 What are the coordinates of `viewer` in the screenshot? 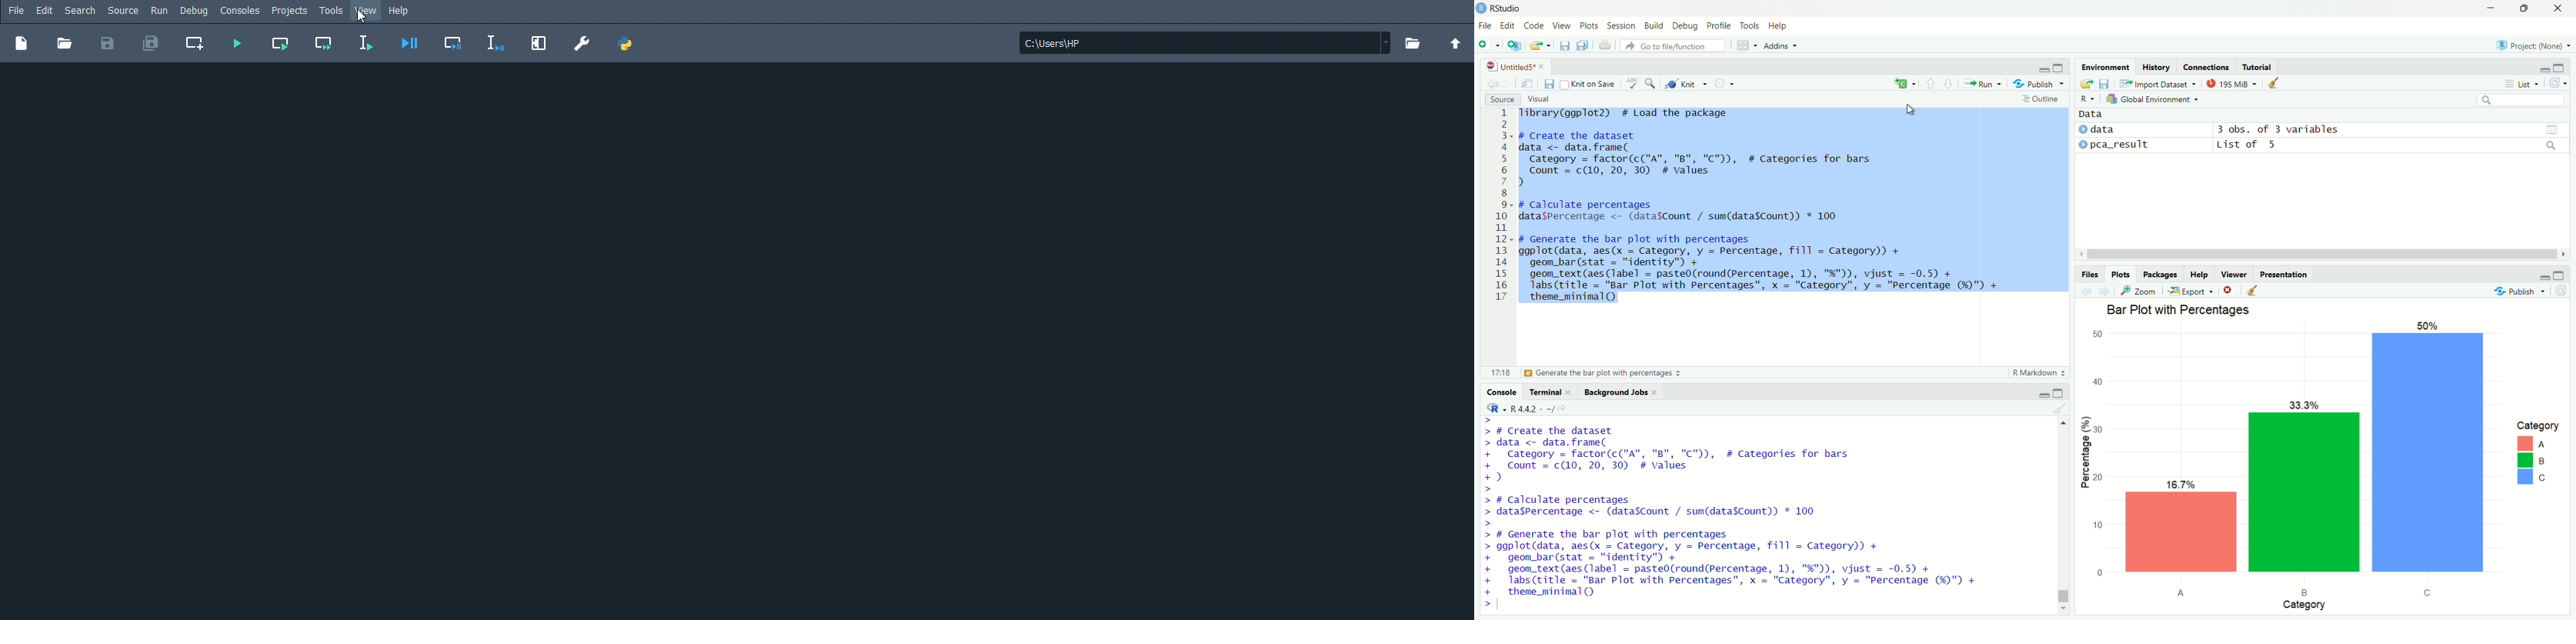 It's located at (2233, 274).